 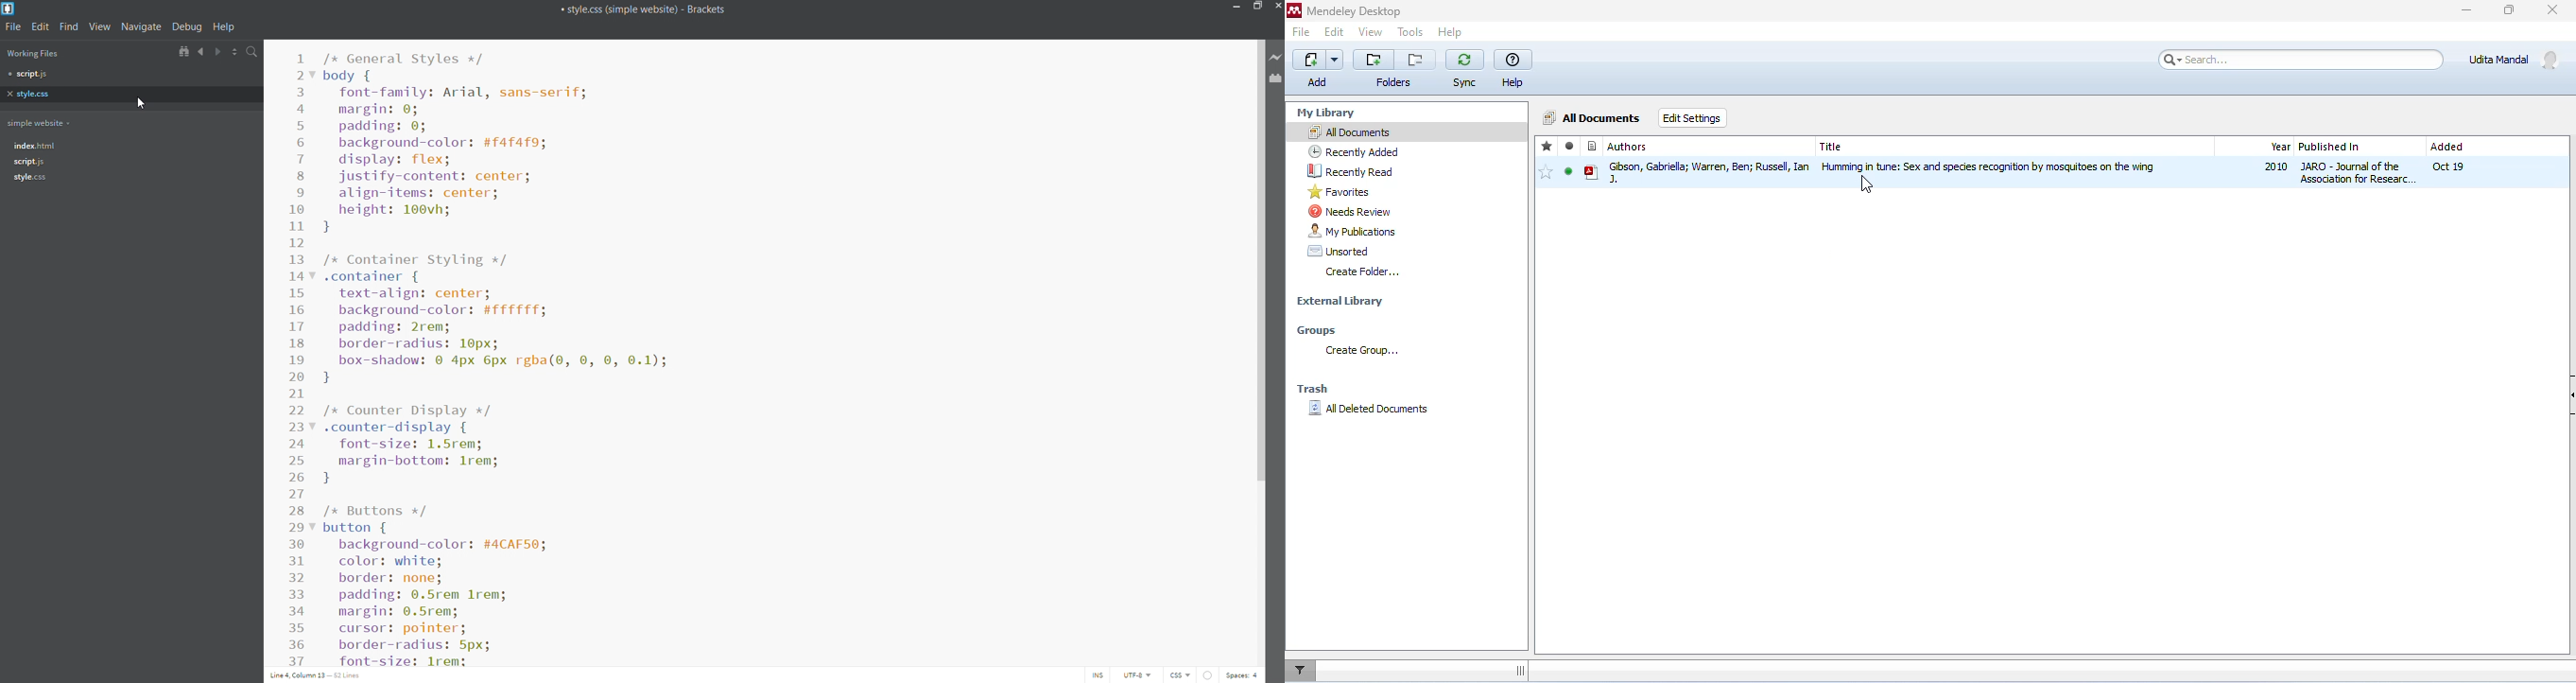 What do you see at coordinates (2515, 59) in the screenshot?
I see `account` at bounding box center [2515, 59].